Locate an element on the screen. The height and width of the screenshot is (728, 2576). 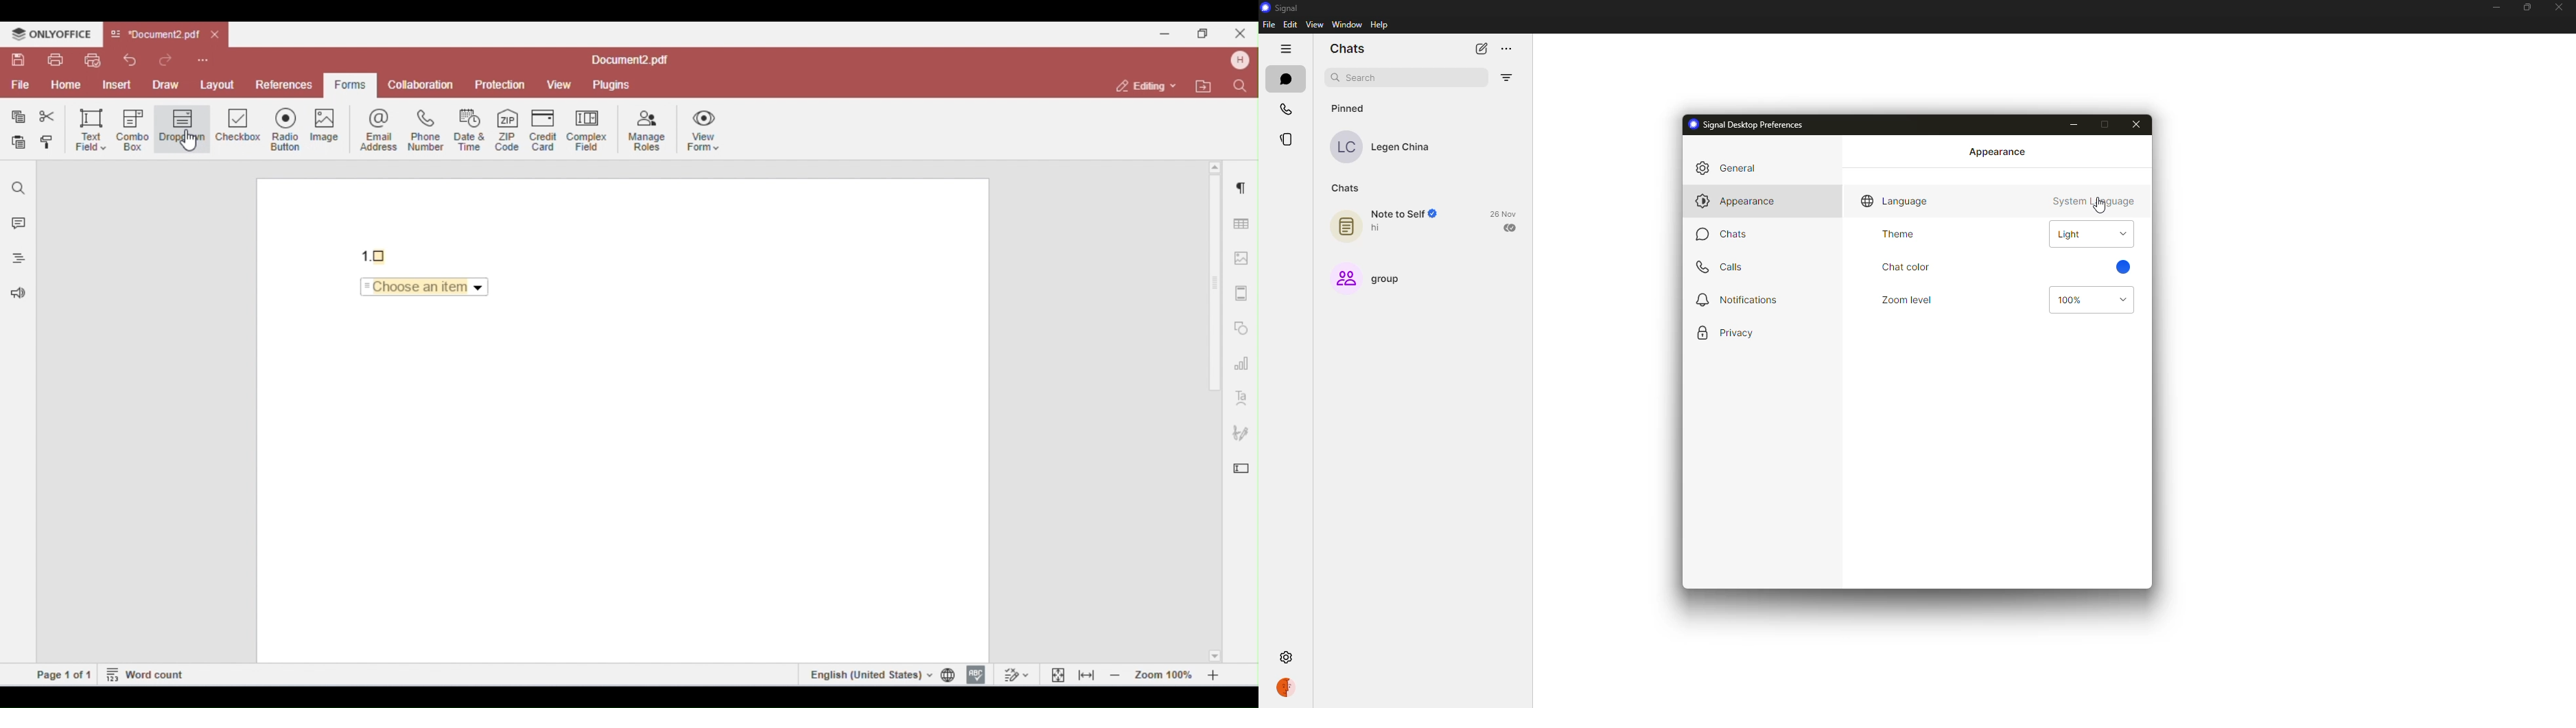
privacy is located at coordinates (1724, 333).